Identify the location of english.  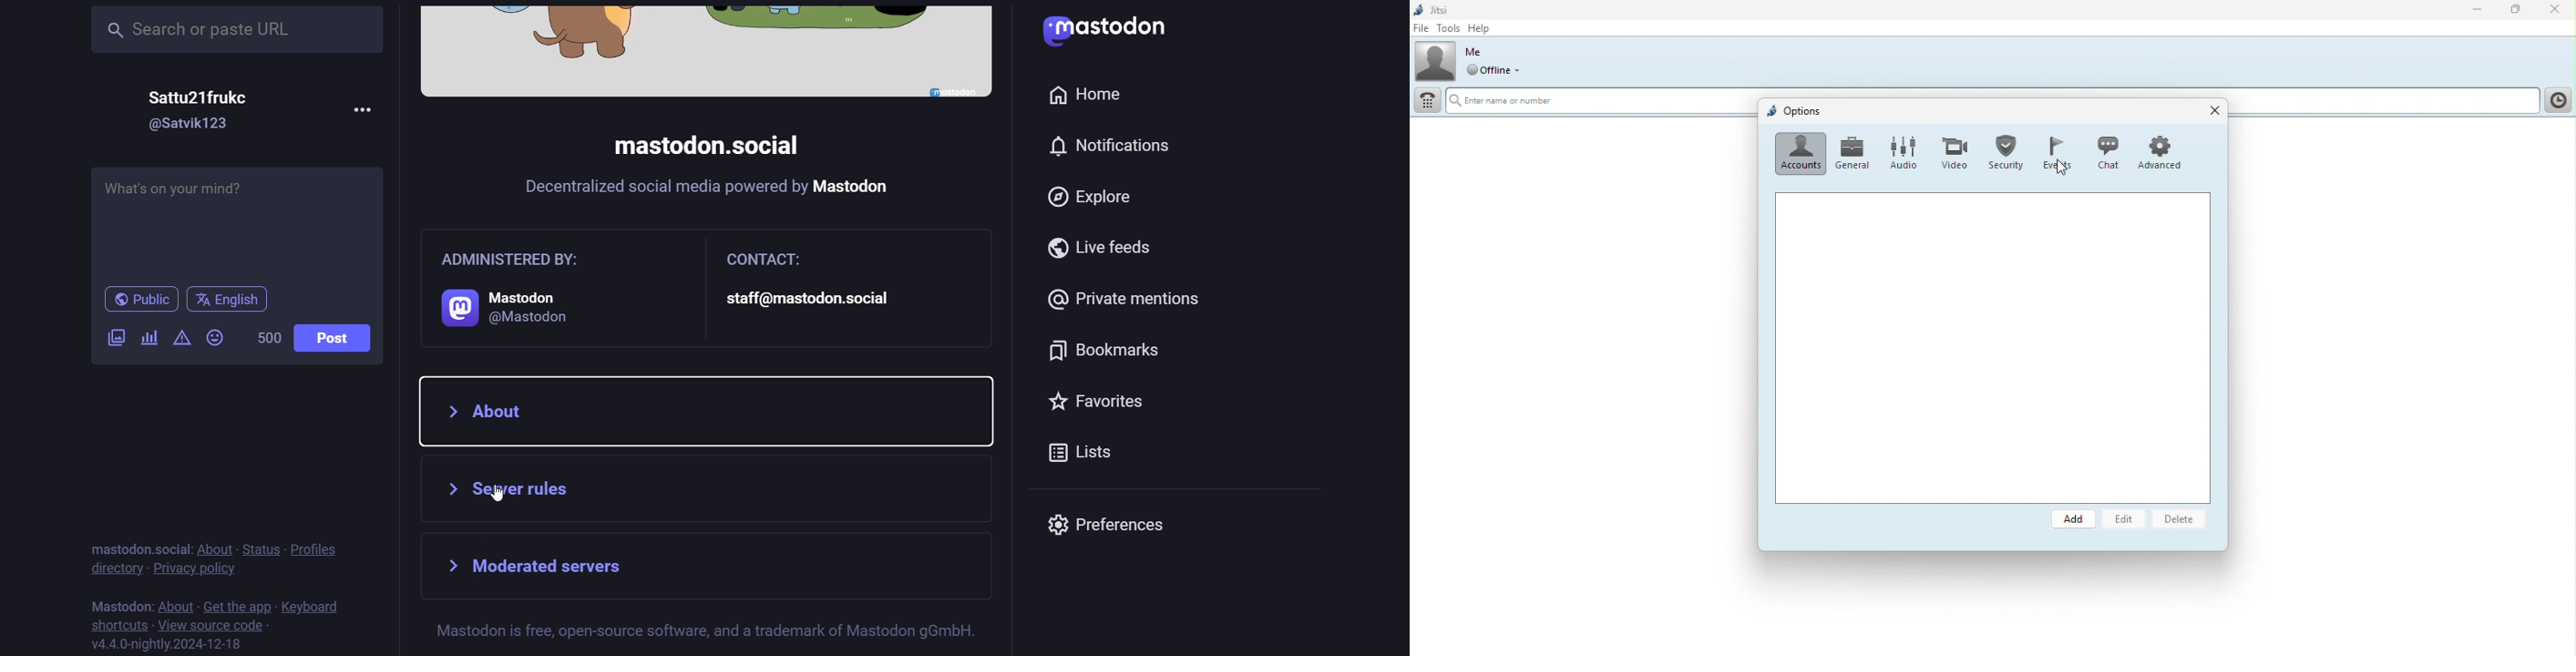
(230, 300).